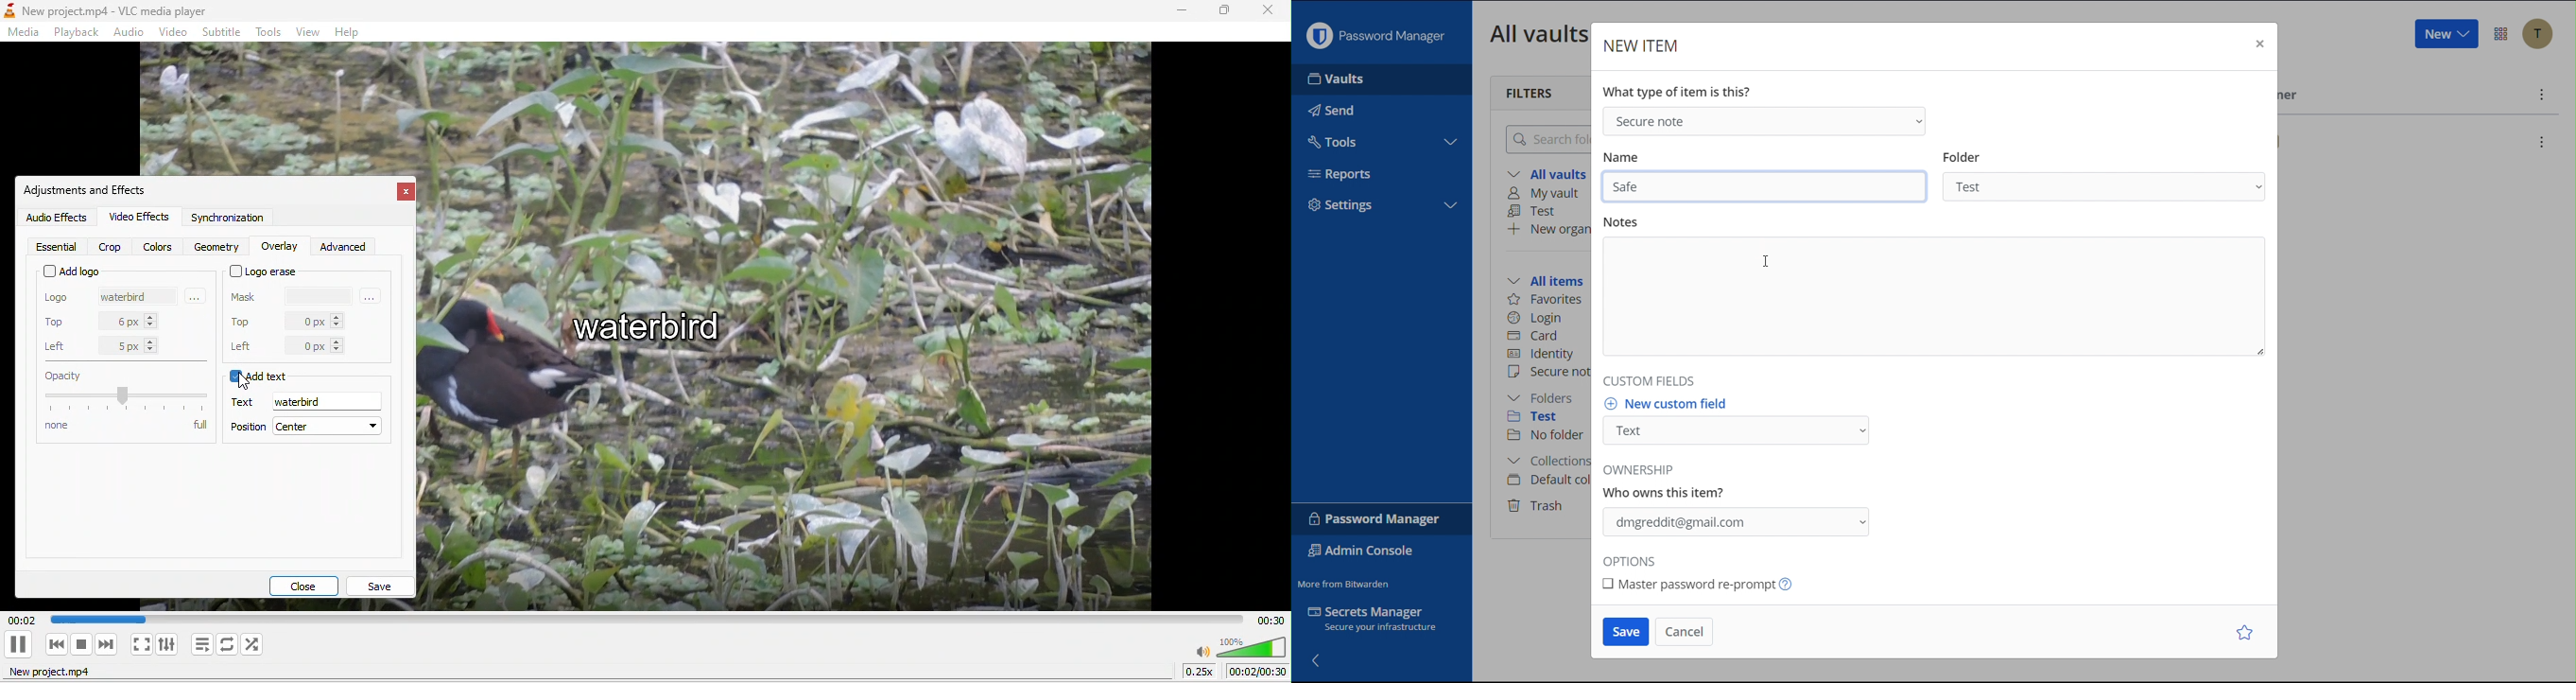 Image resolution: width=2576 pixels, height=700 pixels. What do you see at coordinates (109, 644) in the screenshot?
I see `next media` at bounding box center [109, 644].